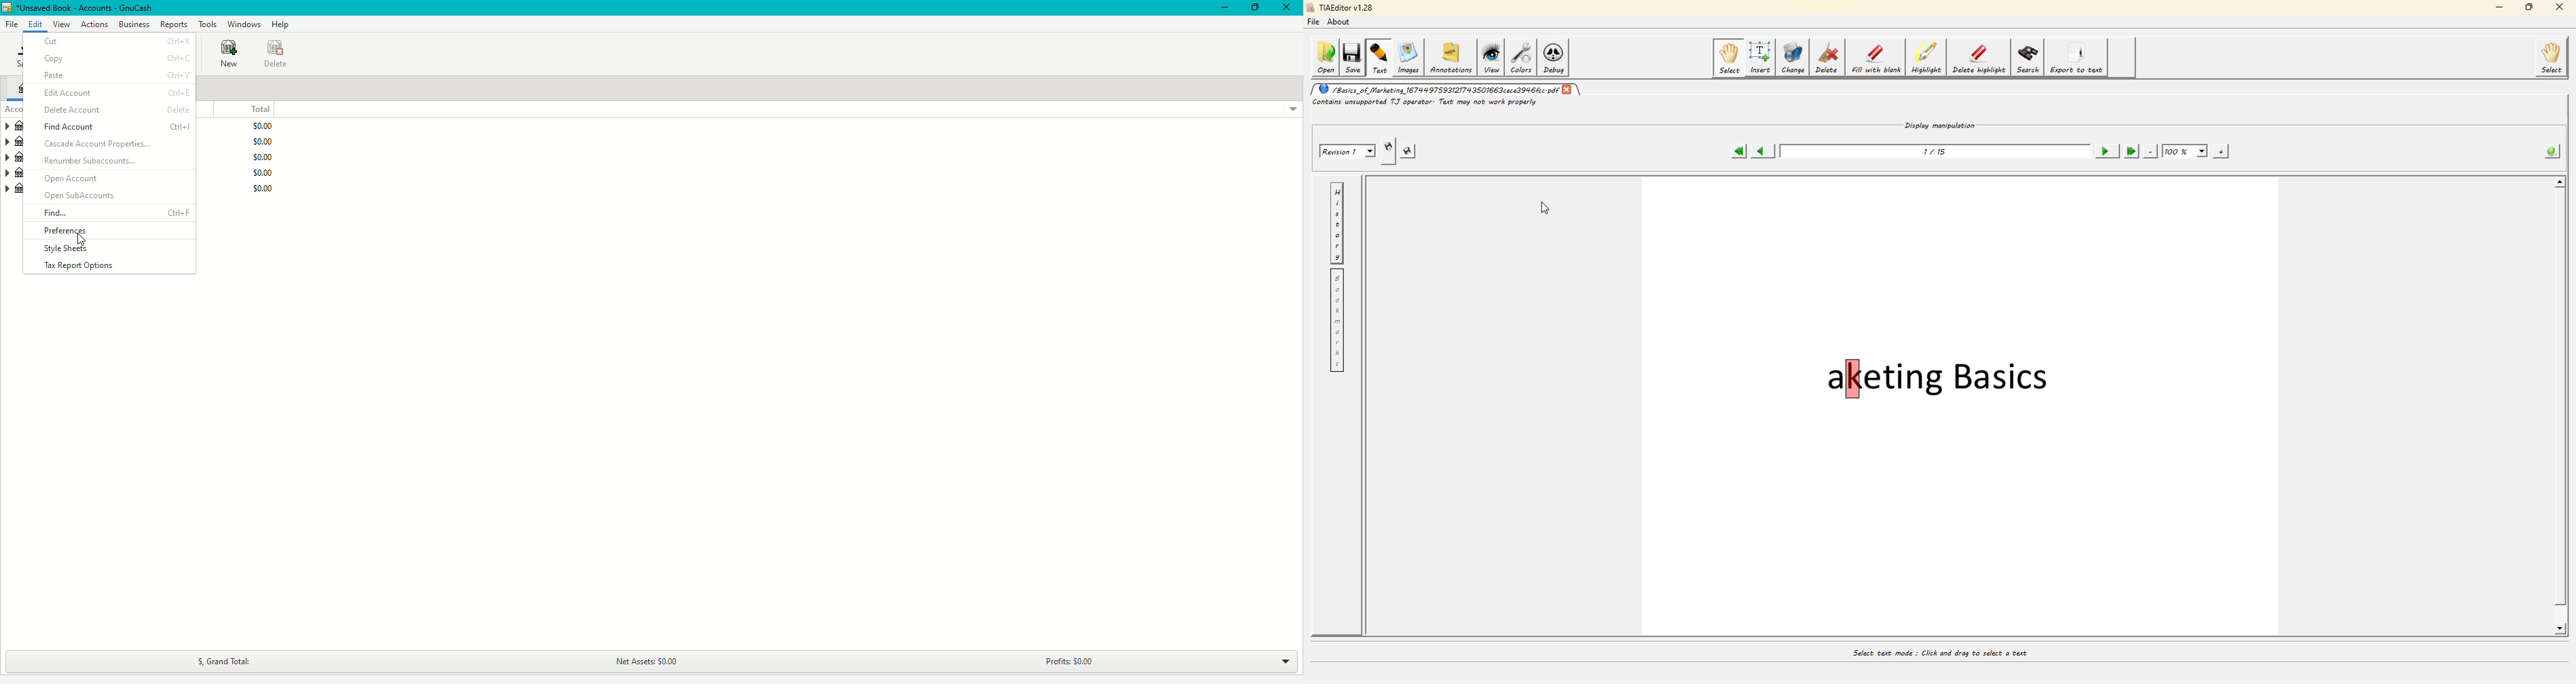 The image size is (2576, 700). I want to click on Grand Total, so click(228, 659).